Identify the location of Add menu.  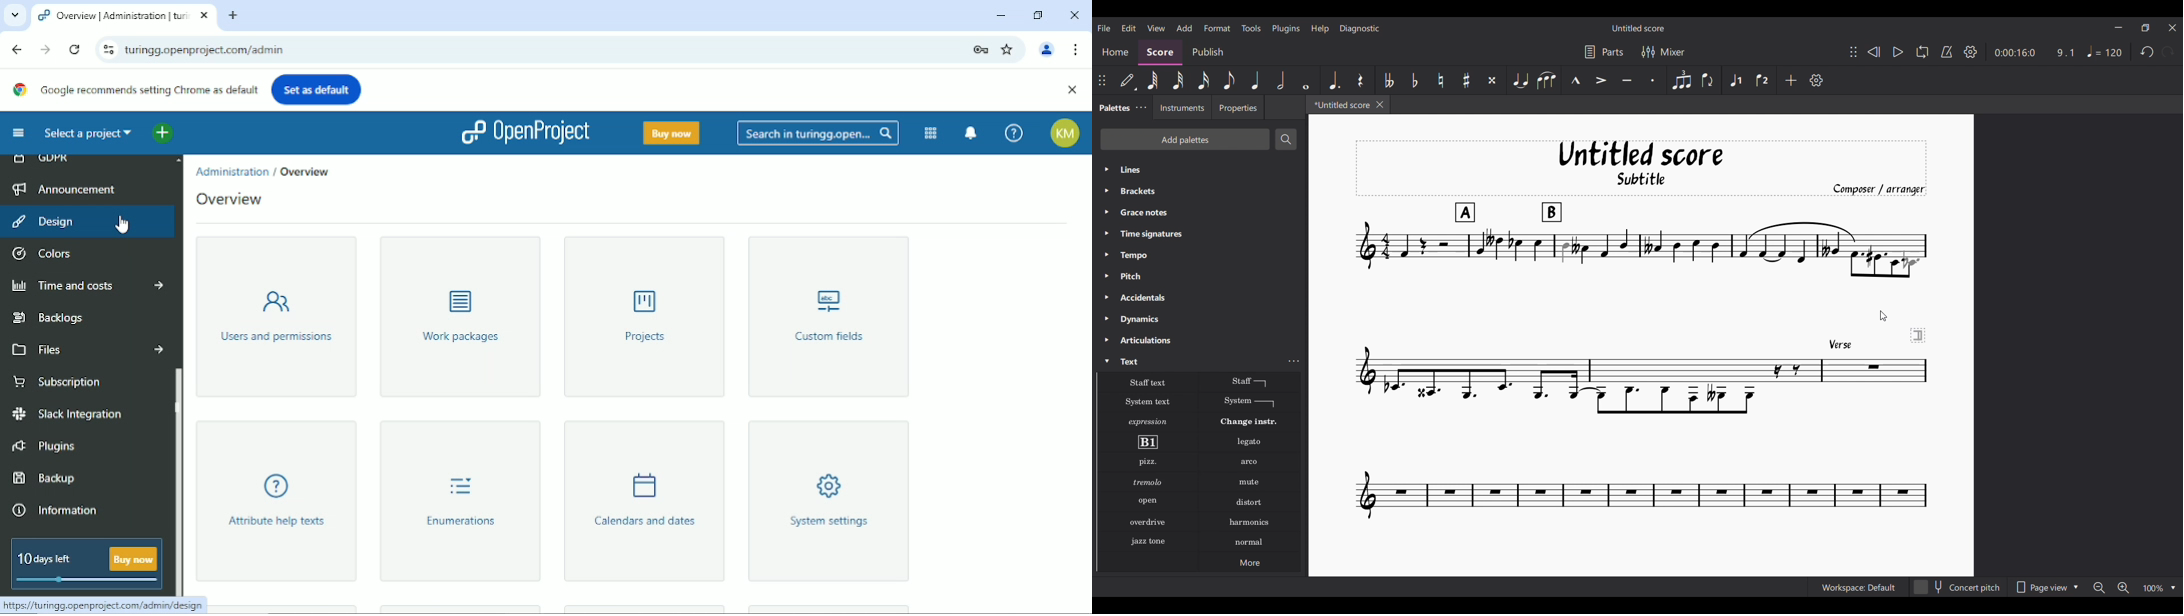
(1185, 28).